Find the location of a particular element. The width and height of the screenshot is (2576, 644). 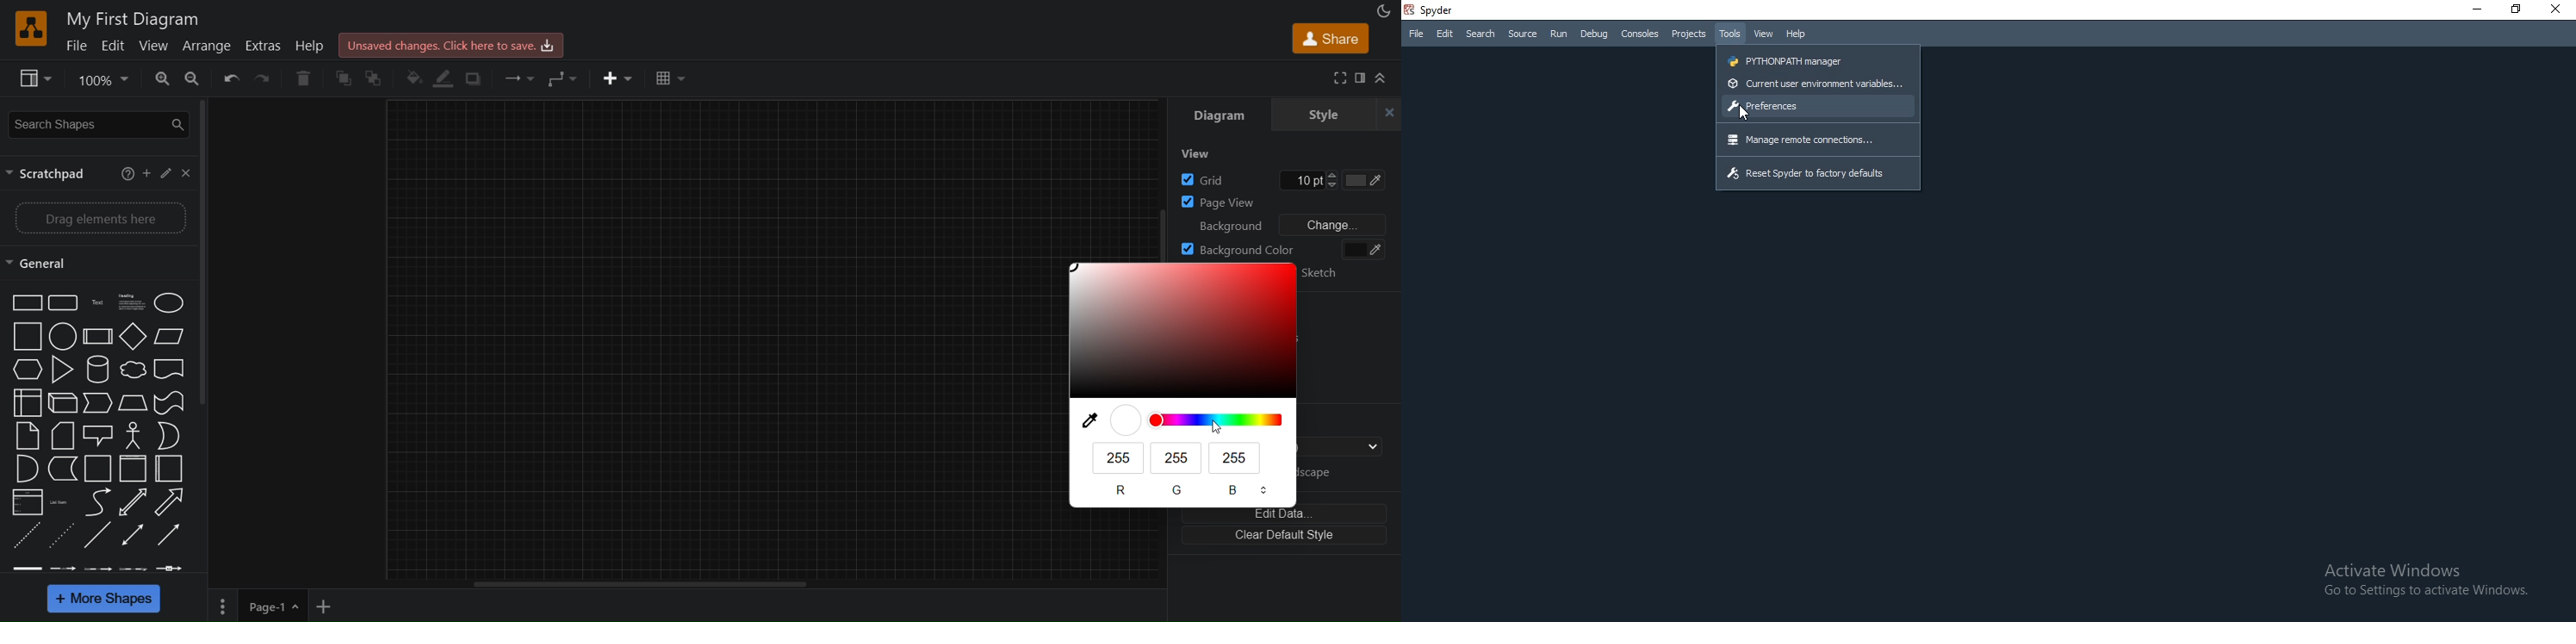

close is located at coordinates (1388, 113).